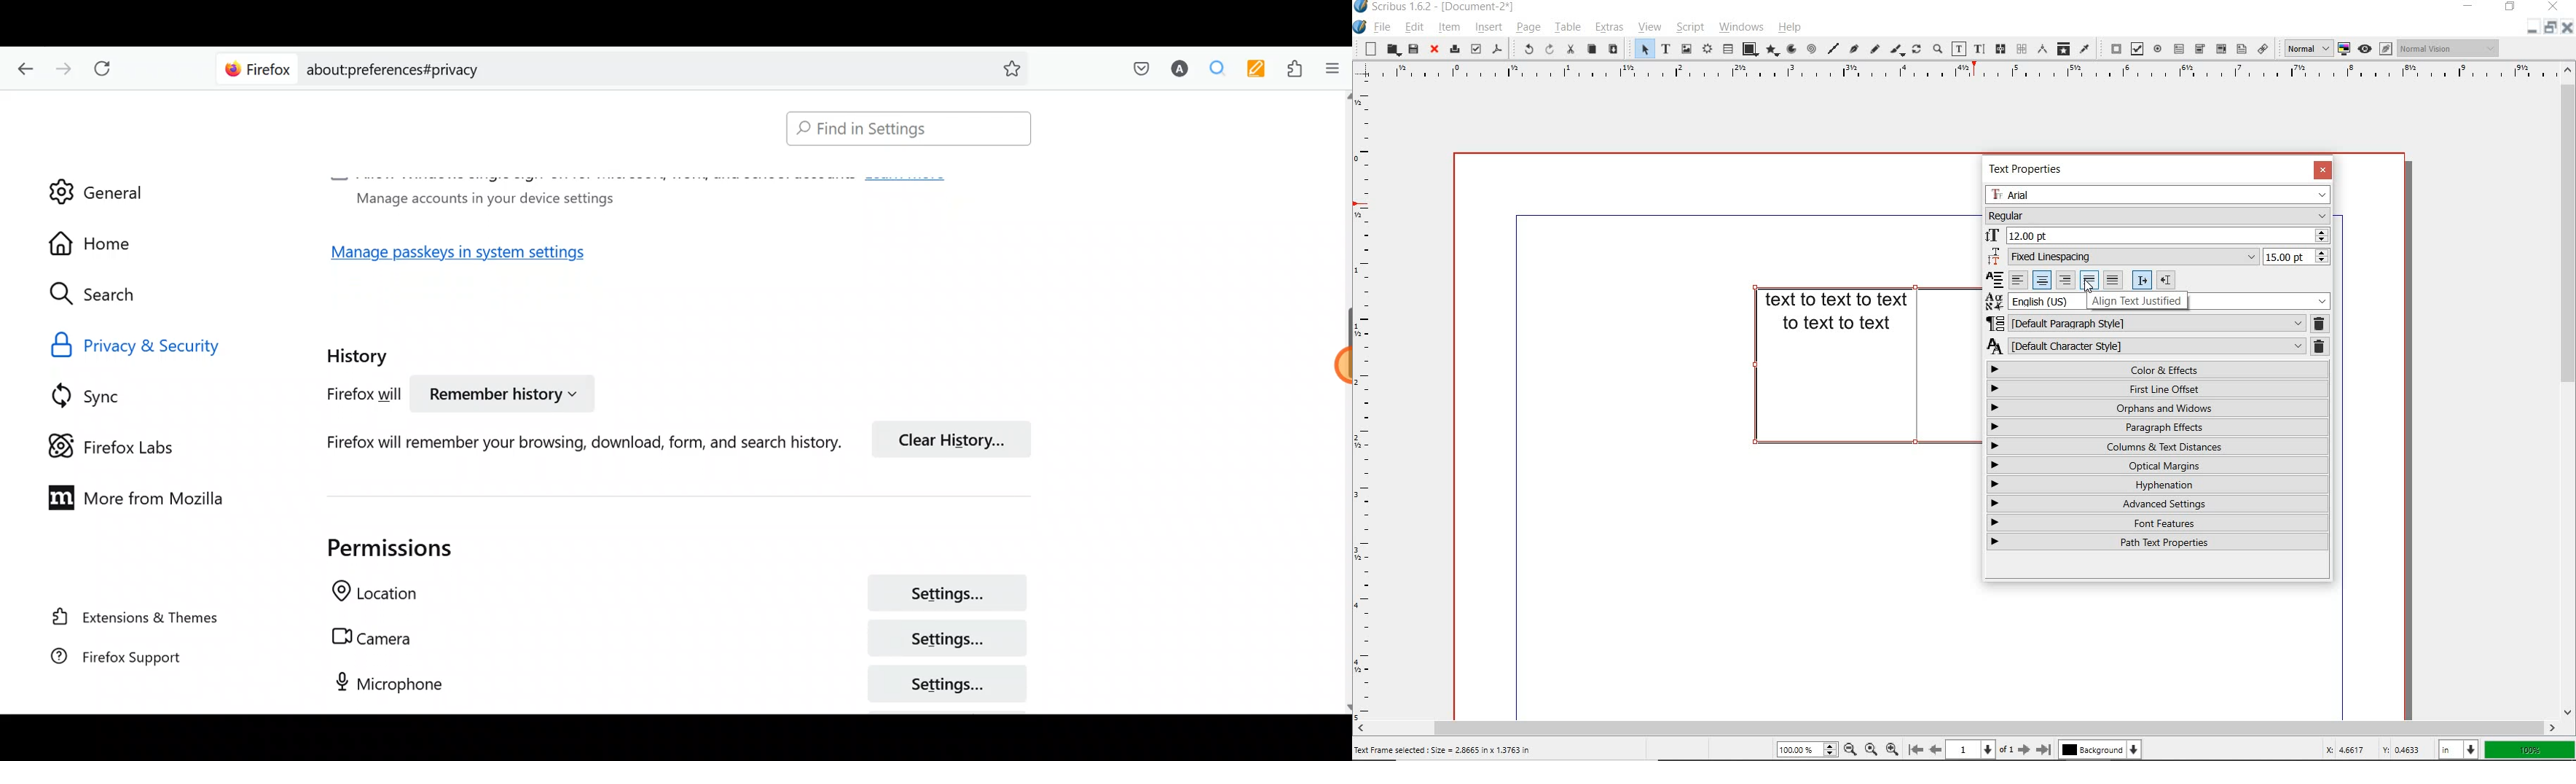 The width and height of the screenshot is (2576, 784). Describe the element at coordinates (2044, 747) in the screenshot. I see `go to last page` at that location.